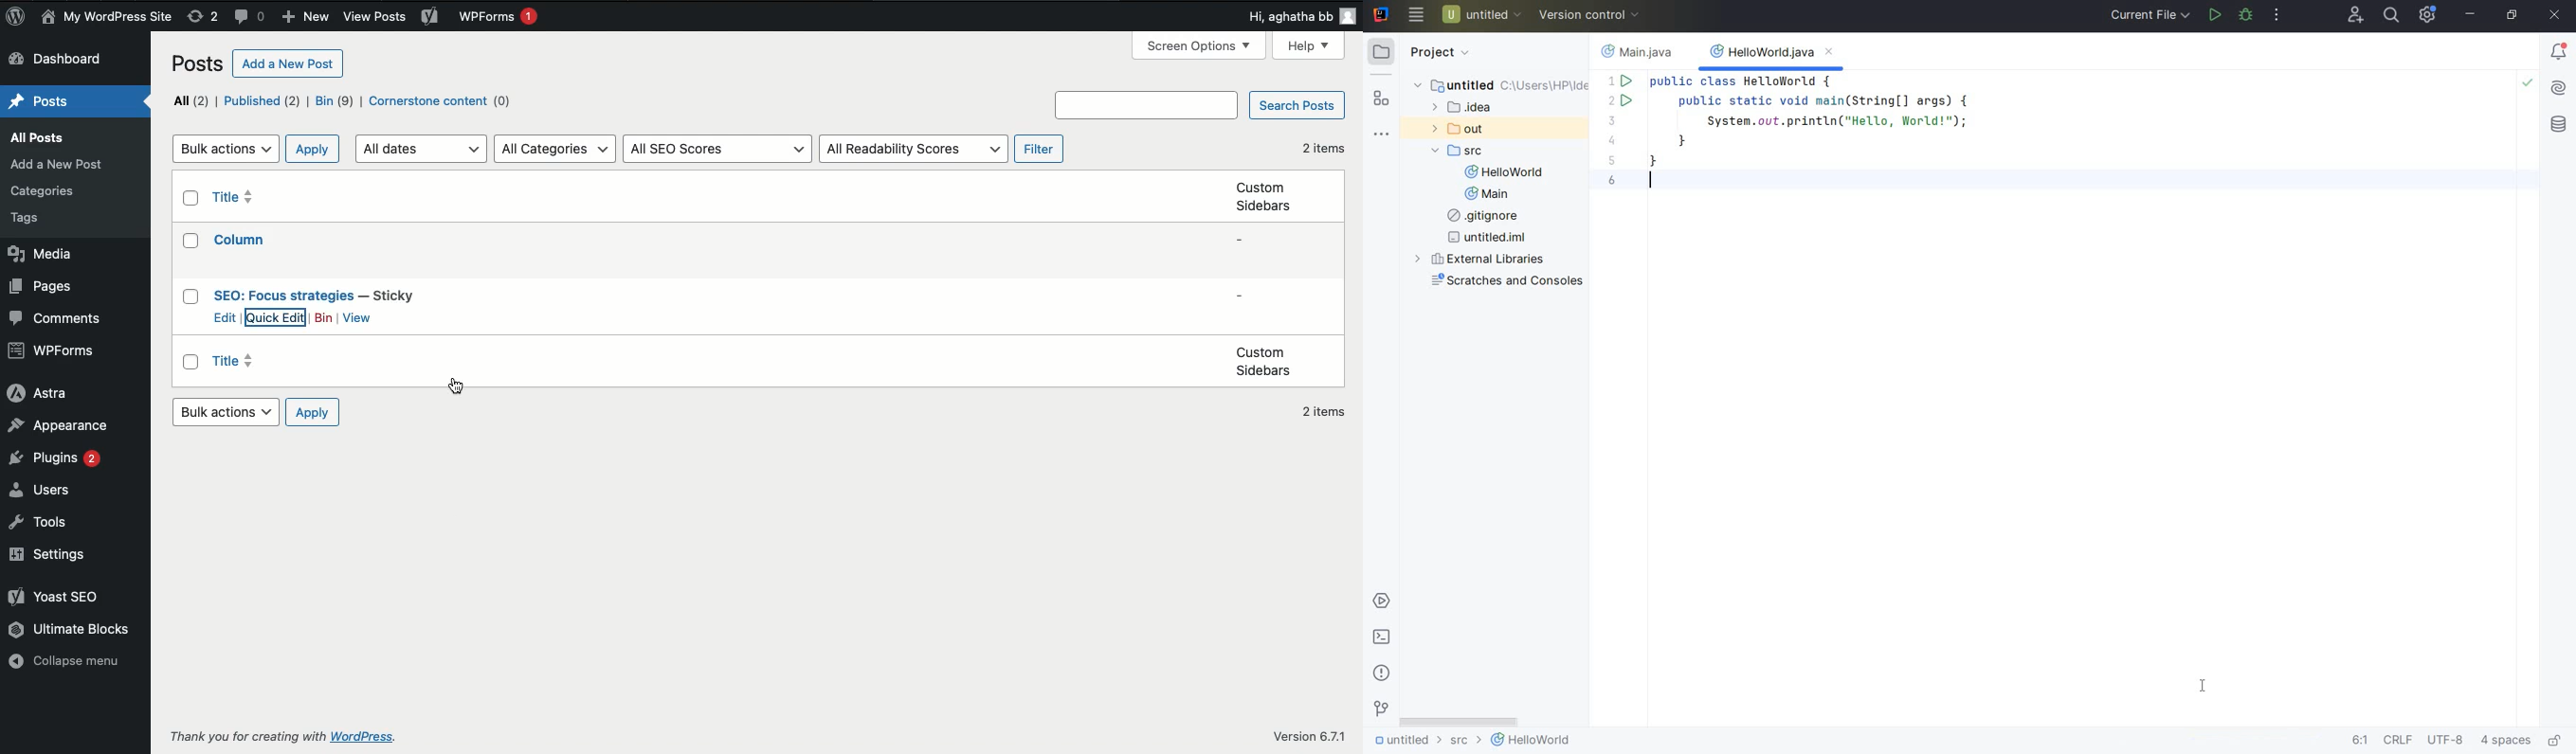 This screenshot has height=756, width=2576. What do you see at coordinates (2469, 14) in the screenshot?
I see `minimize` at bounding box center [2469, 14].